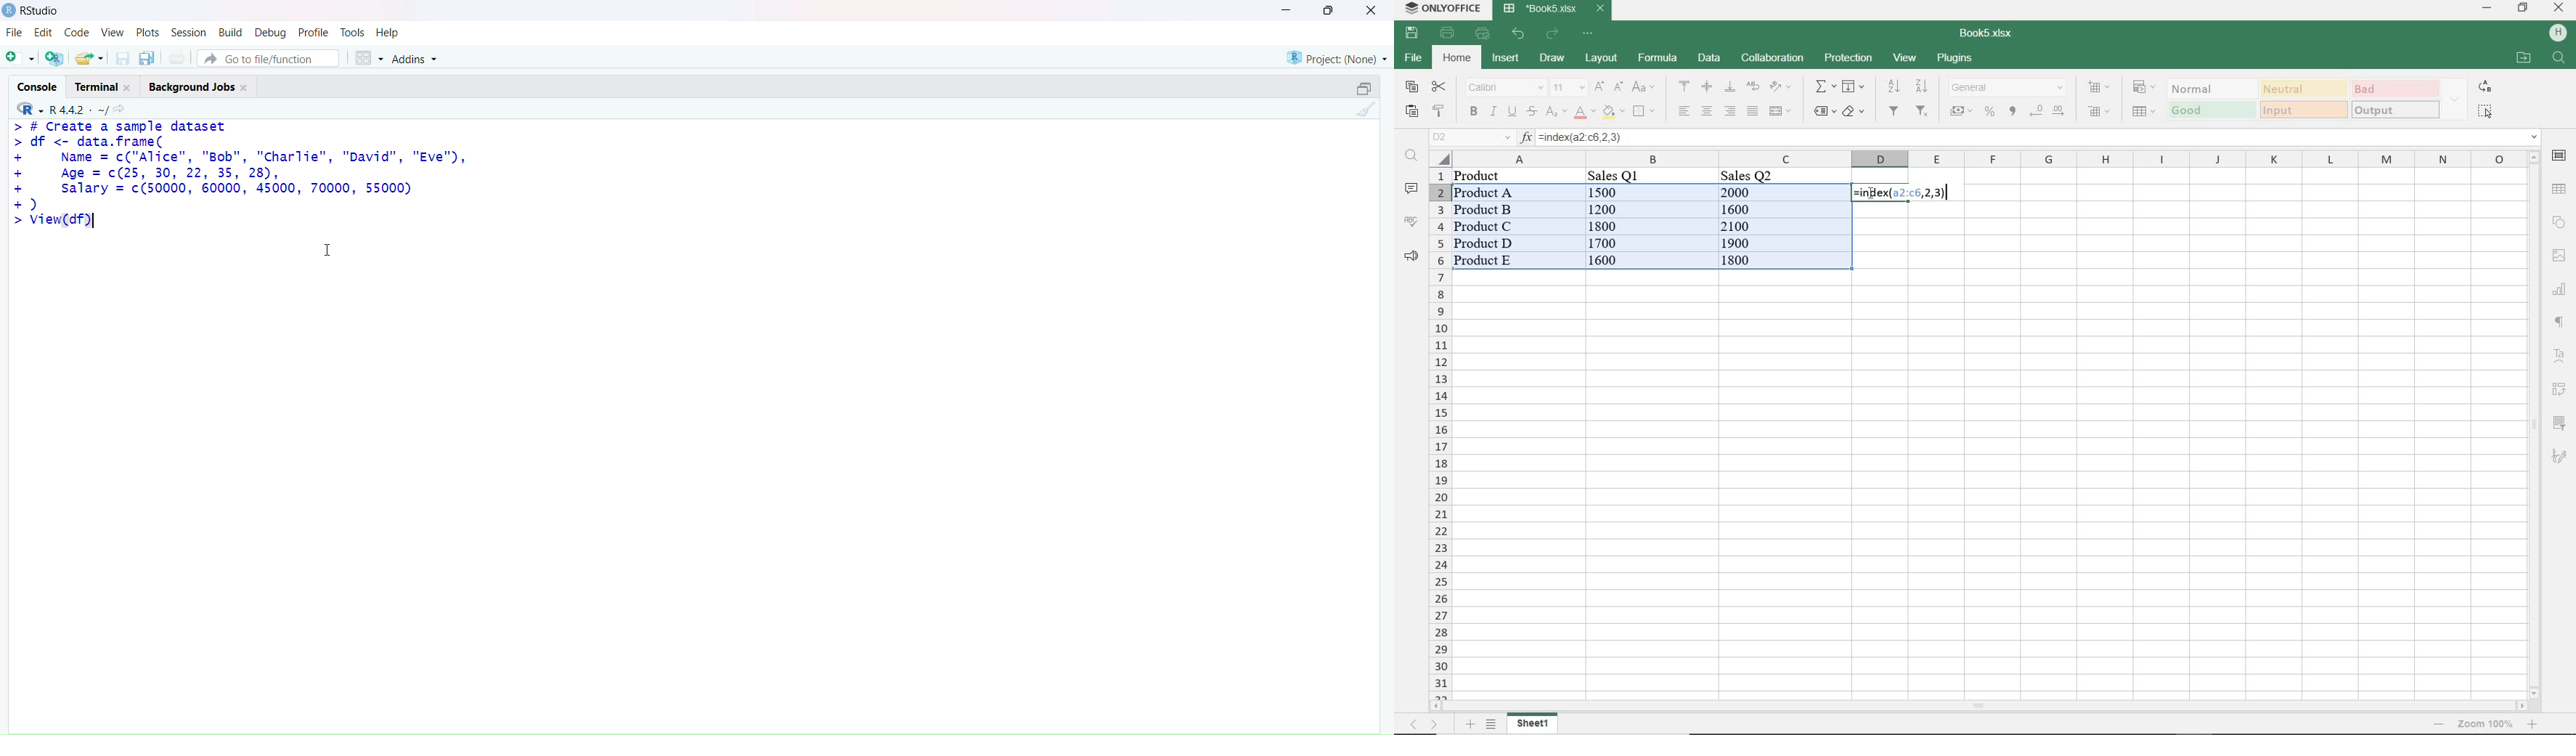  Describe the element at coordinates (2208, 88) in the screenshot. I see `normal` at that location.